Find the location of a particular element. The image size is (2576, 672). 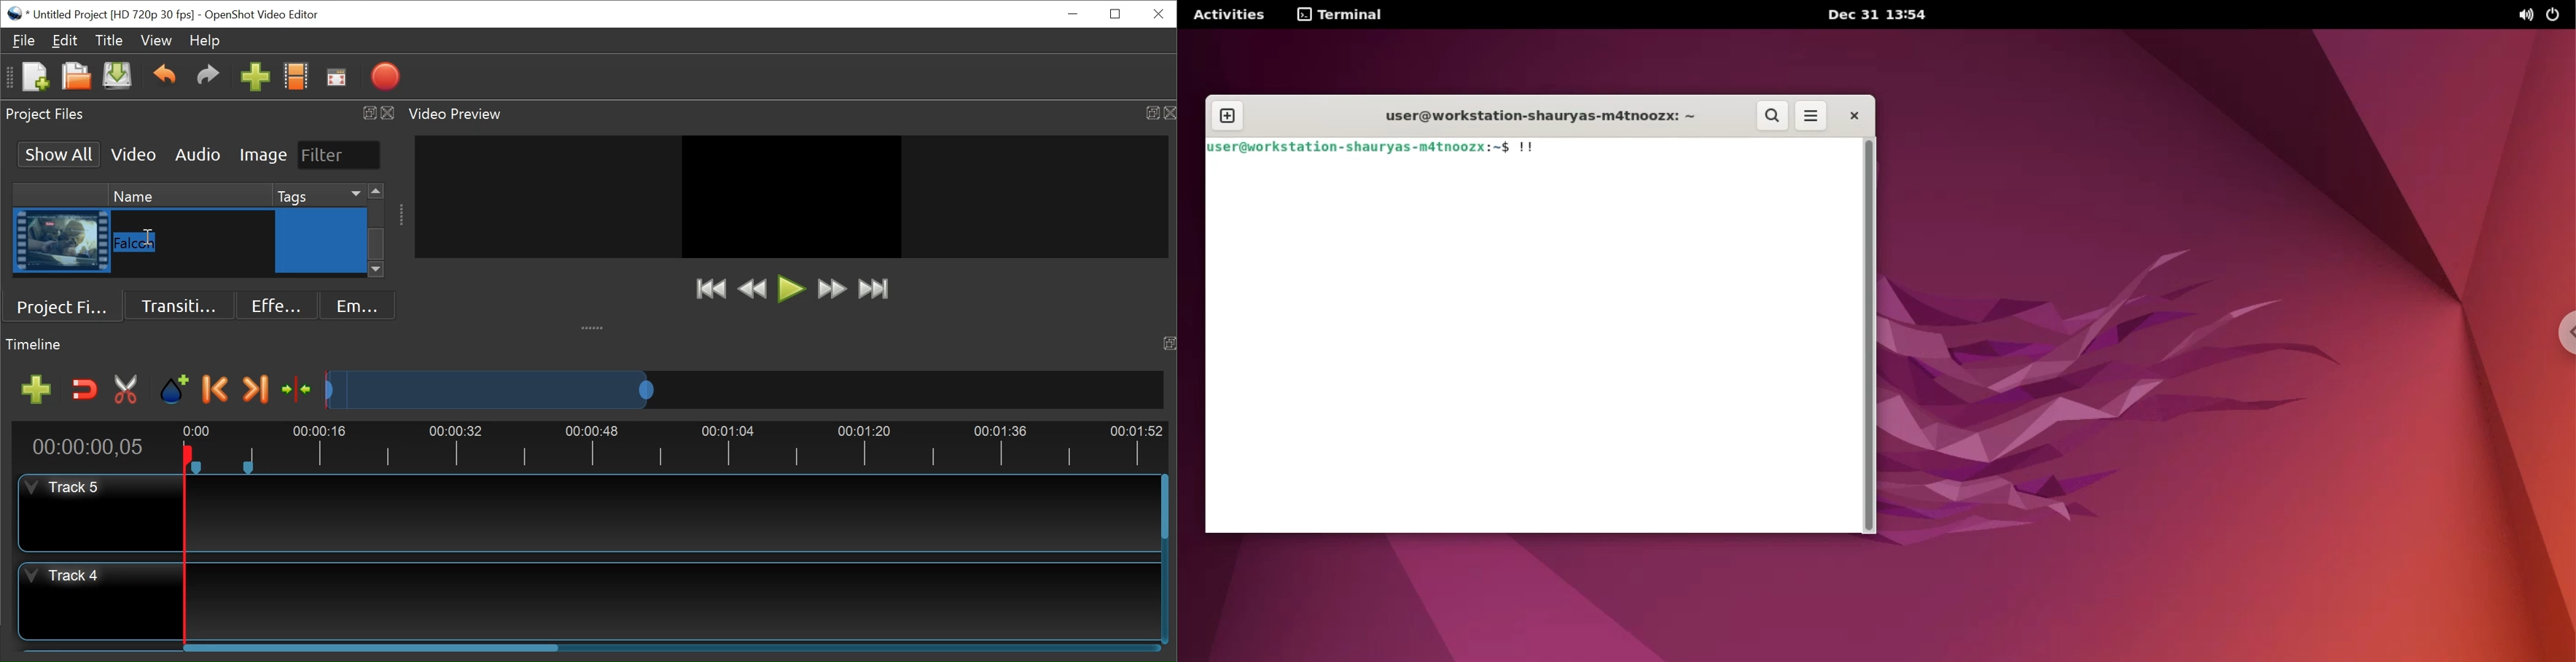

scrollbar is located at coordinates (1871, 337).